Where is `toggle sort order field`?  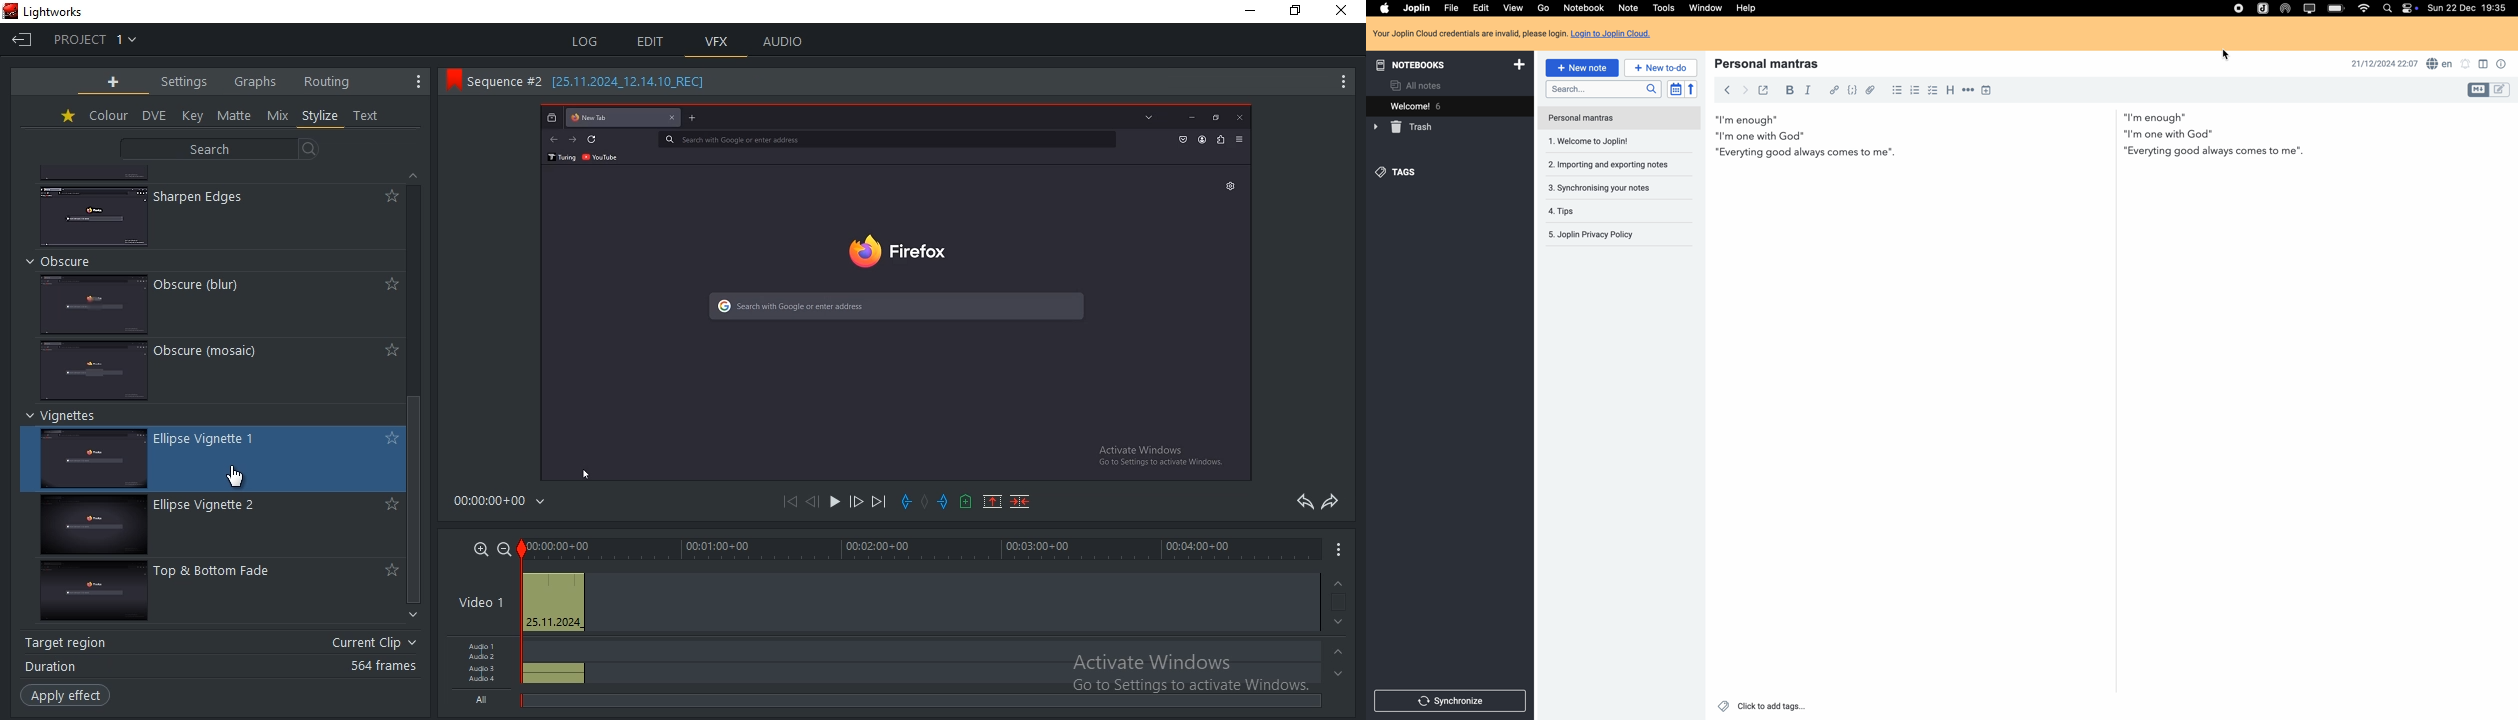
toggle sort order field is located at coordinates (1674, 89).